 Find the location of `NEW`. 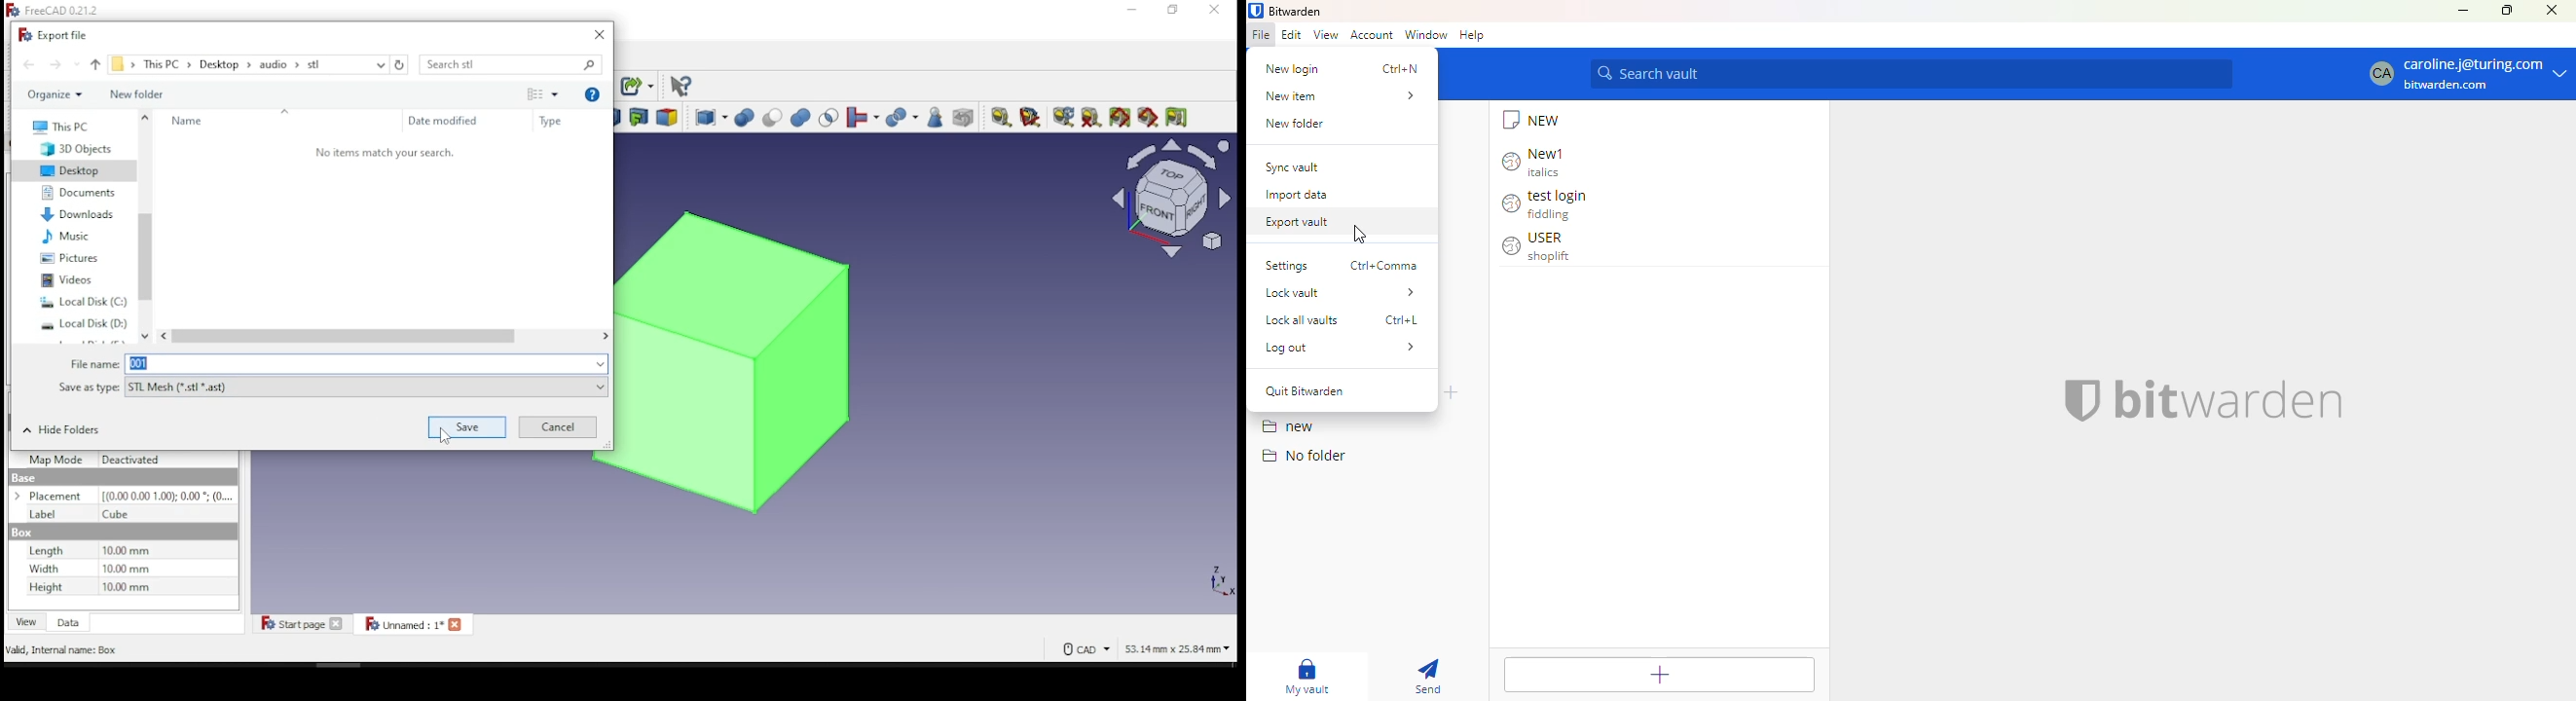

NEW is located at coordinates (1533, 120).